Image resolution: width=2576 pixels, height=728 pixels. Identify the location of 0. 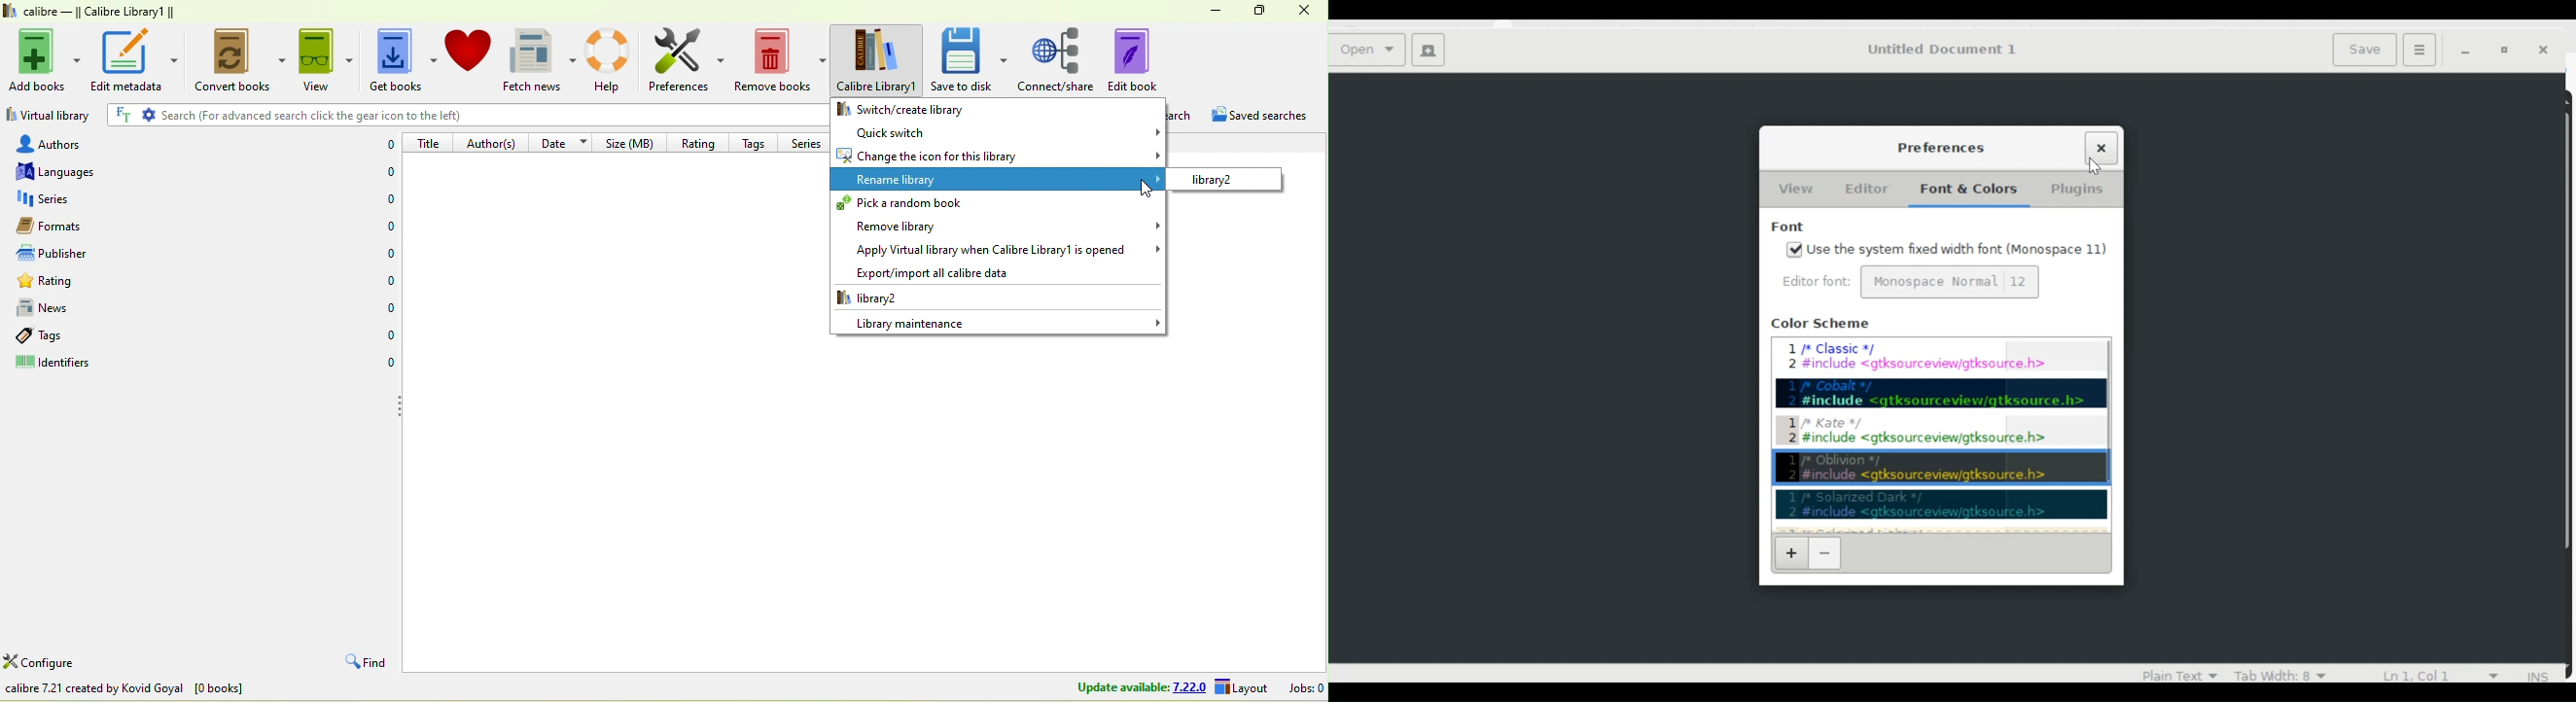
(384, 308).